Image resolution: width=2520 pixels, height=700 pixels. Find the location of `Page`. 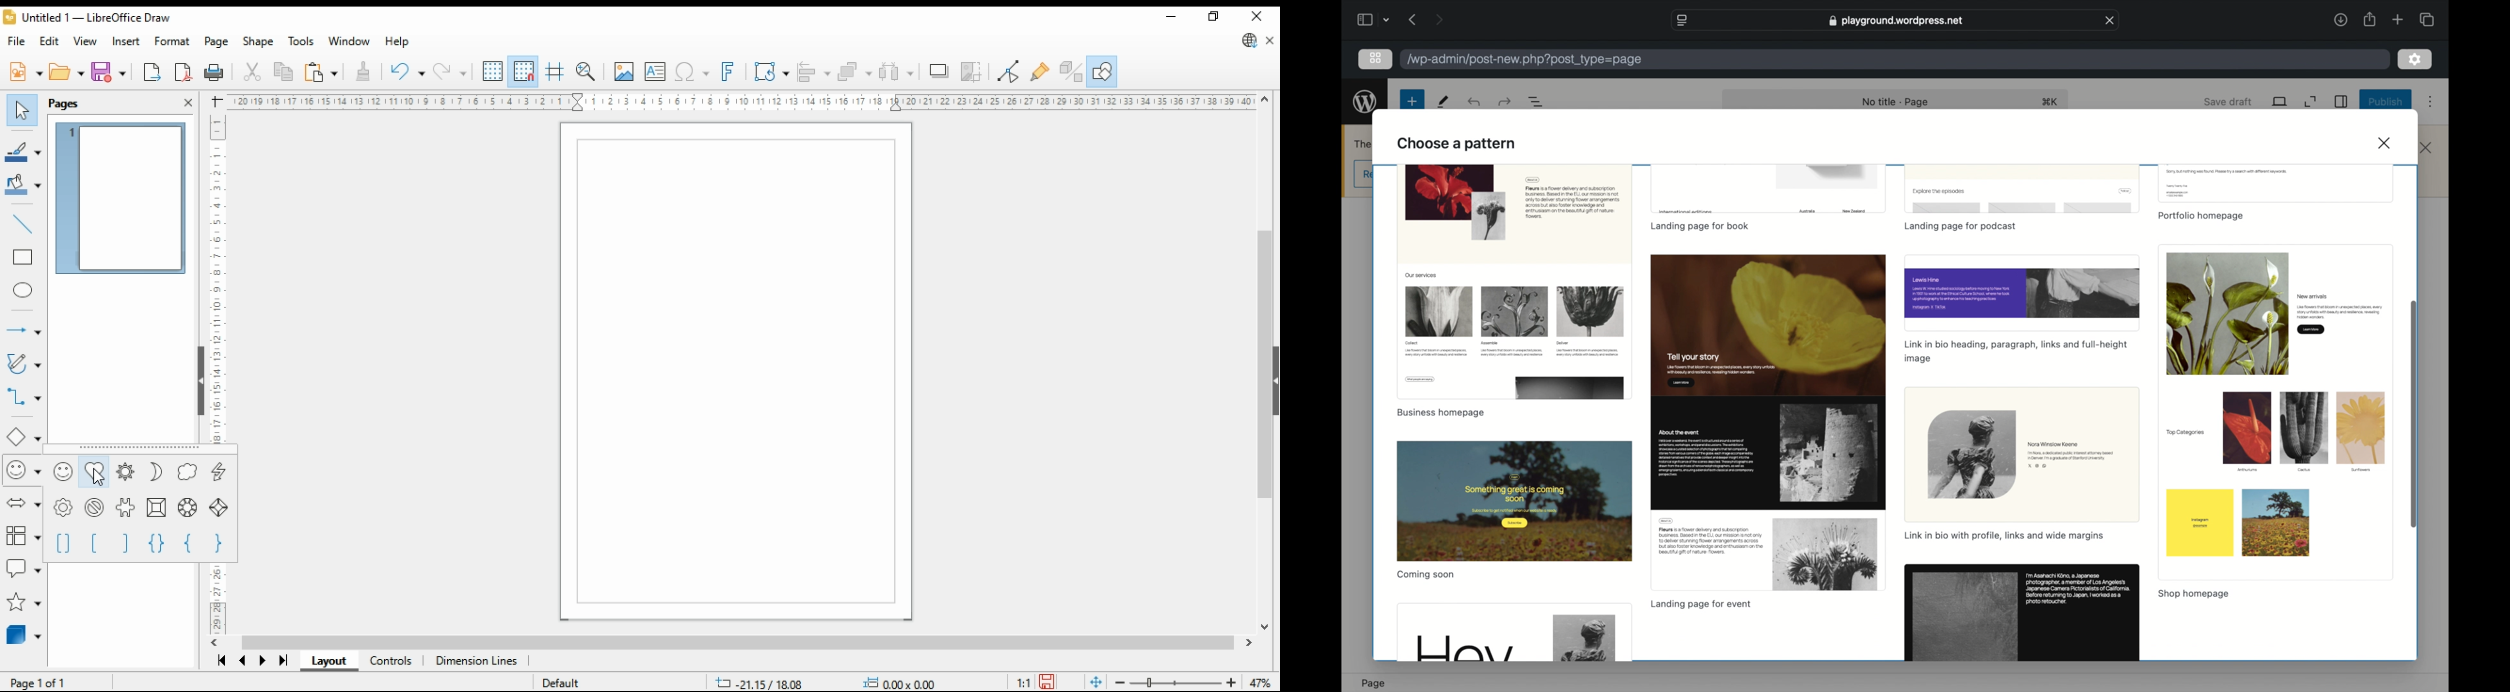

Page is located at coordinates (737, 372).